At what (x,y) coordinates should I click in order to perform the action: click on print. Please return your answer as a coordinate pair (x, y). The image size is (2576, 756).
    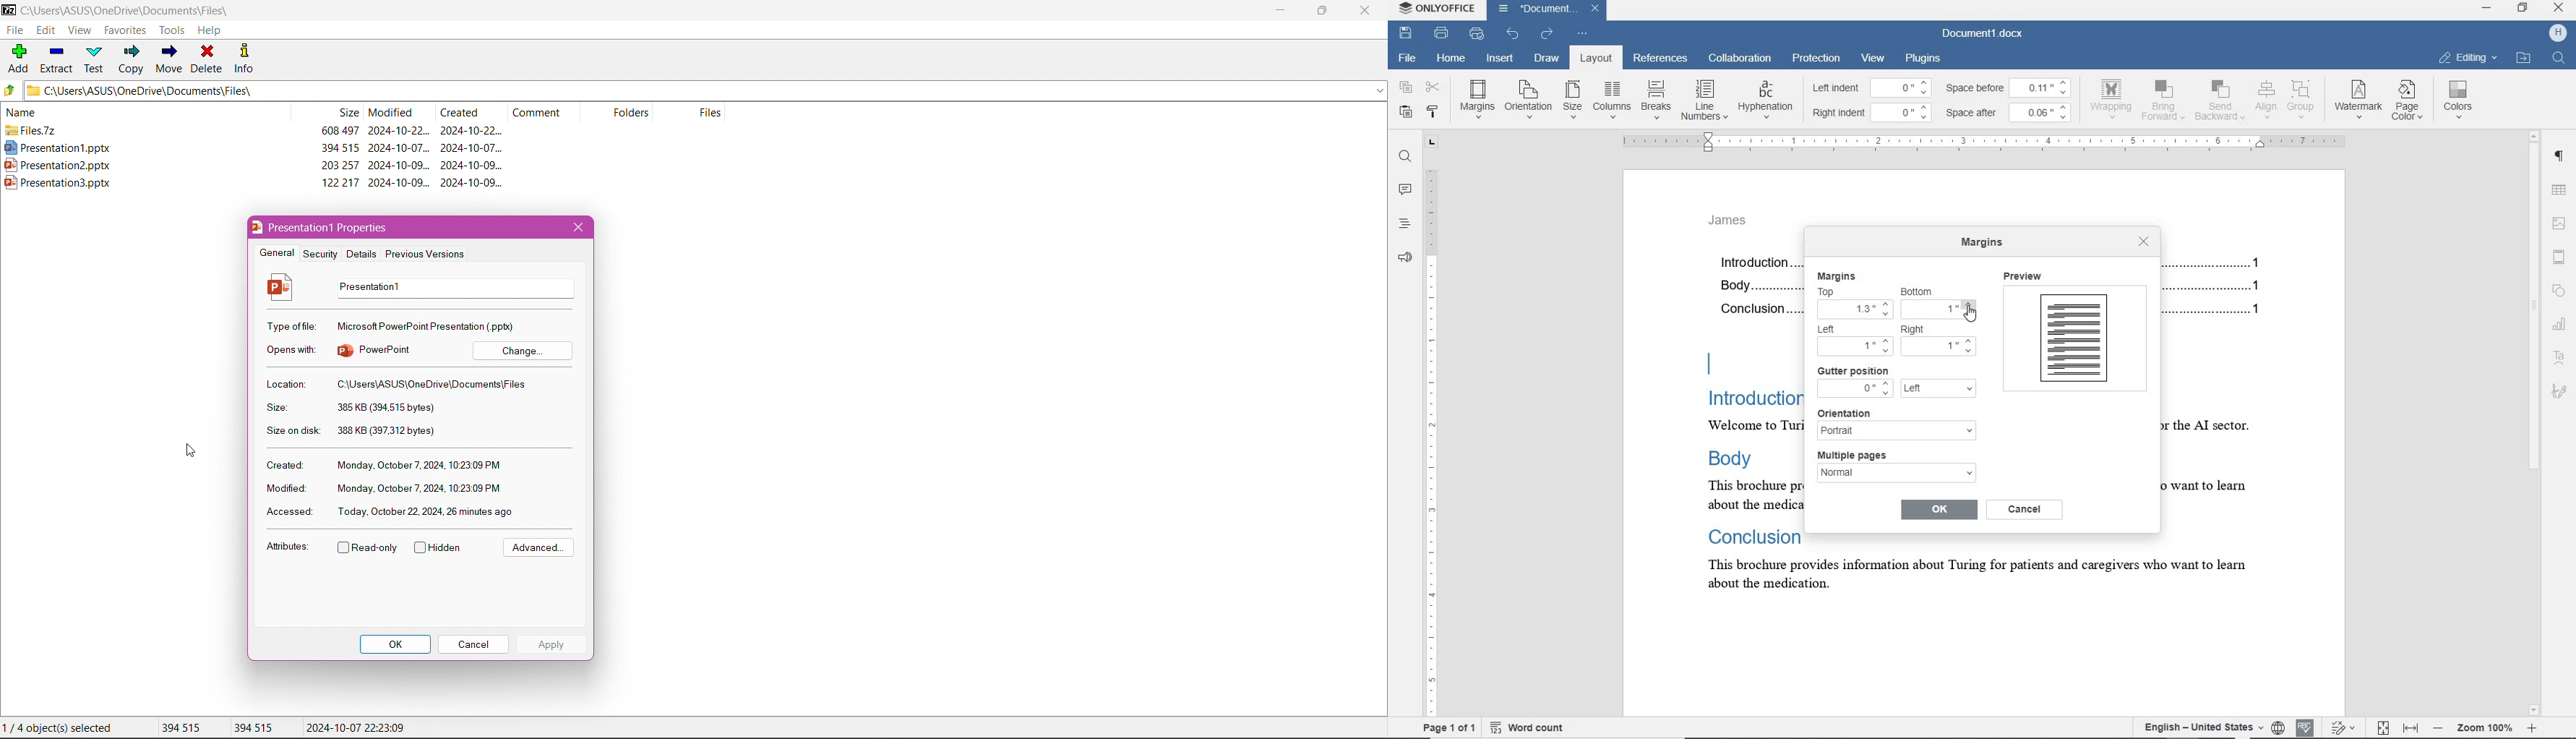
    Looking at the image, I should click on (1442, 33).